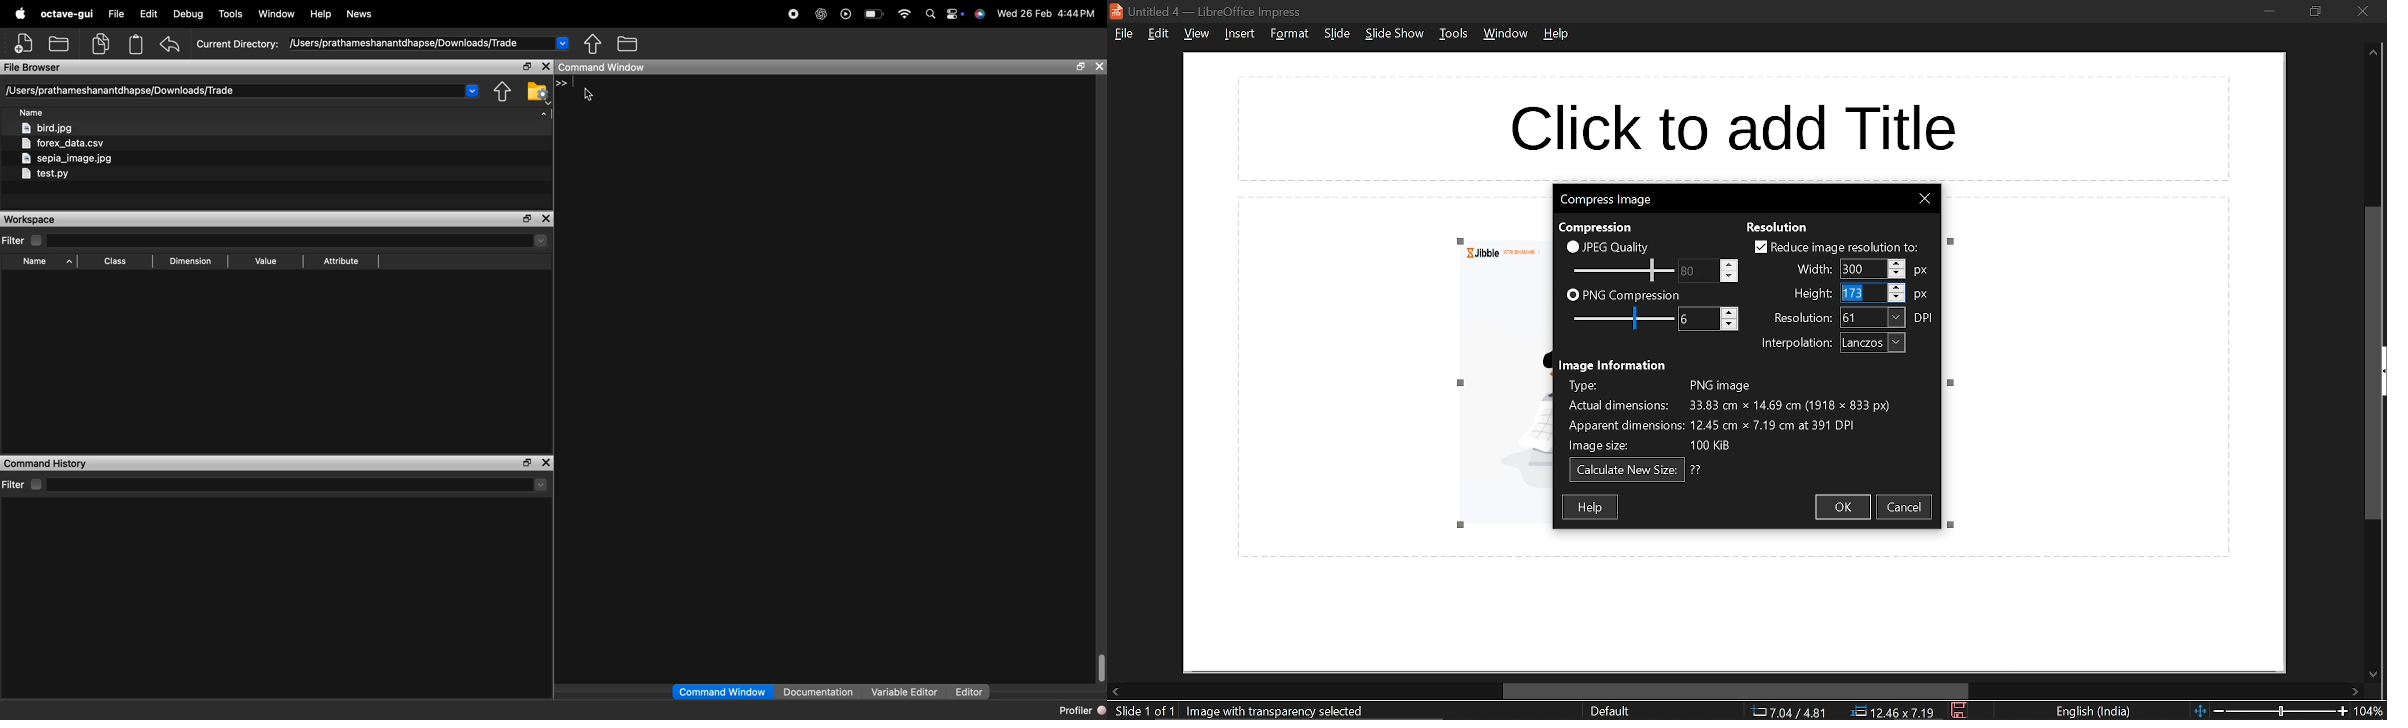  Describe the element at coordinates (2372, 711) in the screenshot. I see `current zoom` at that location.